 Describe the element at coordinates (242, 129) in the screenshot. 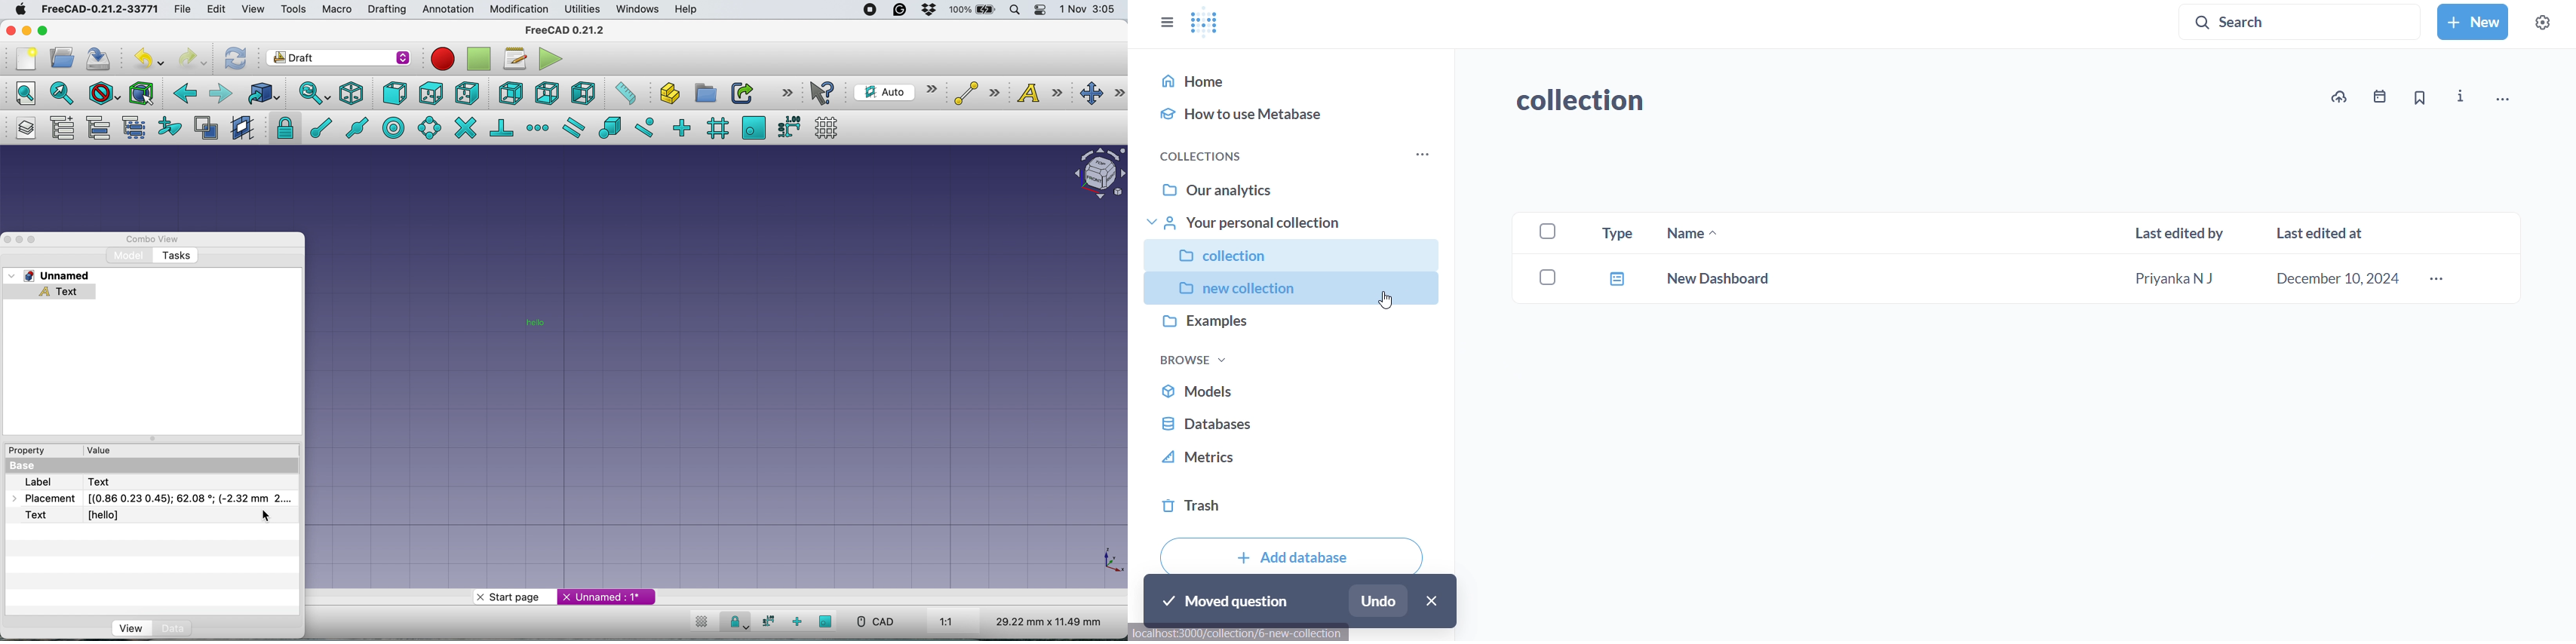

I see `create working plane proxy` at that location.